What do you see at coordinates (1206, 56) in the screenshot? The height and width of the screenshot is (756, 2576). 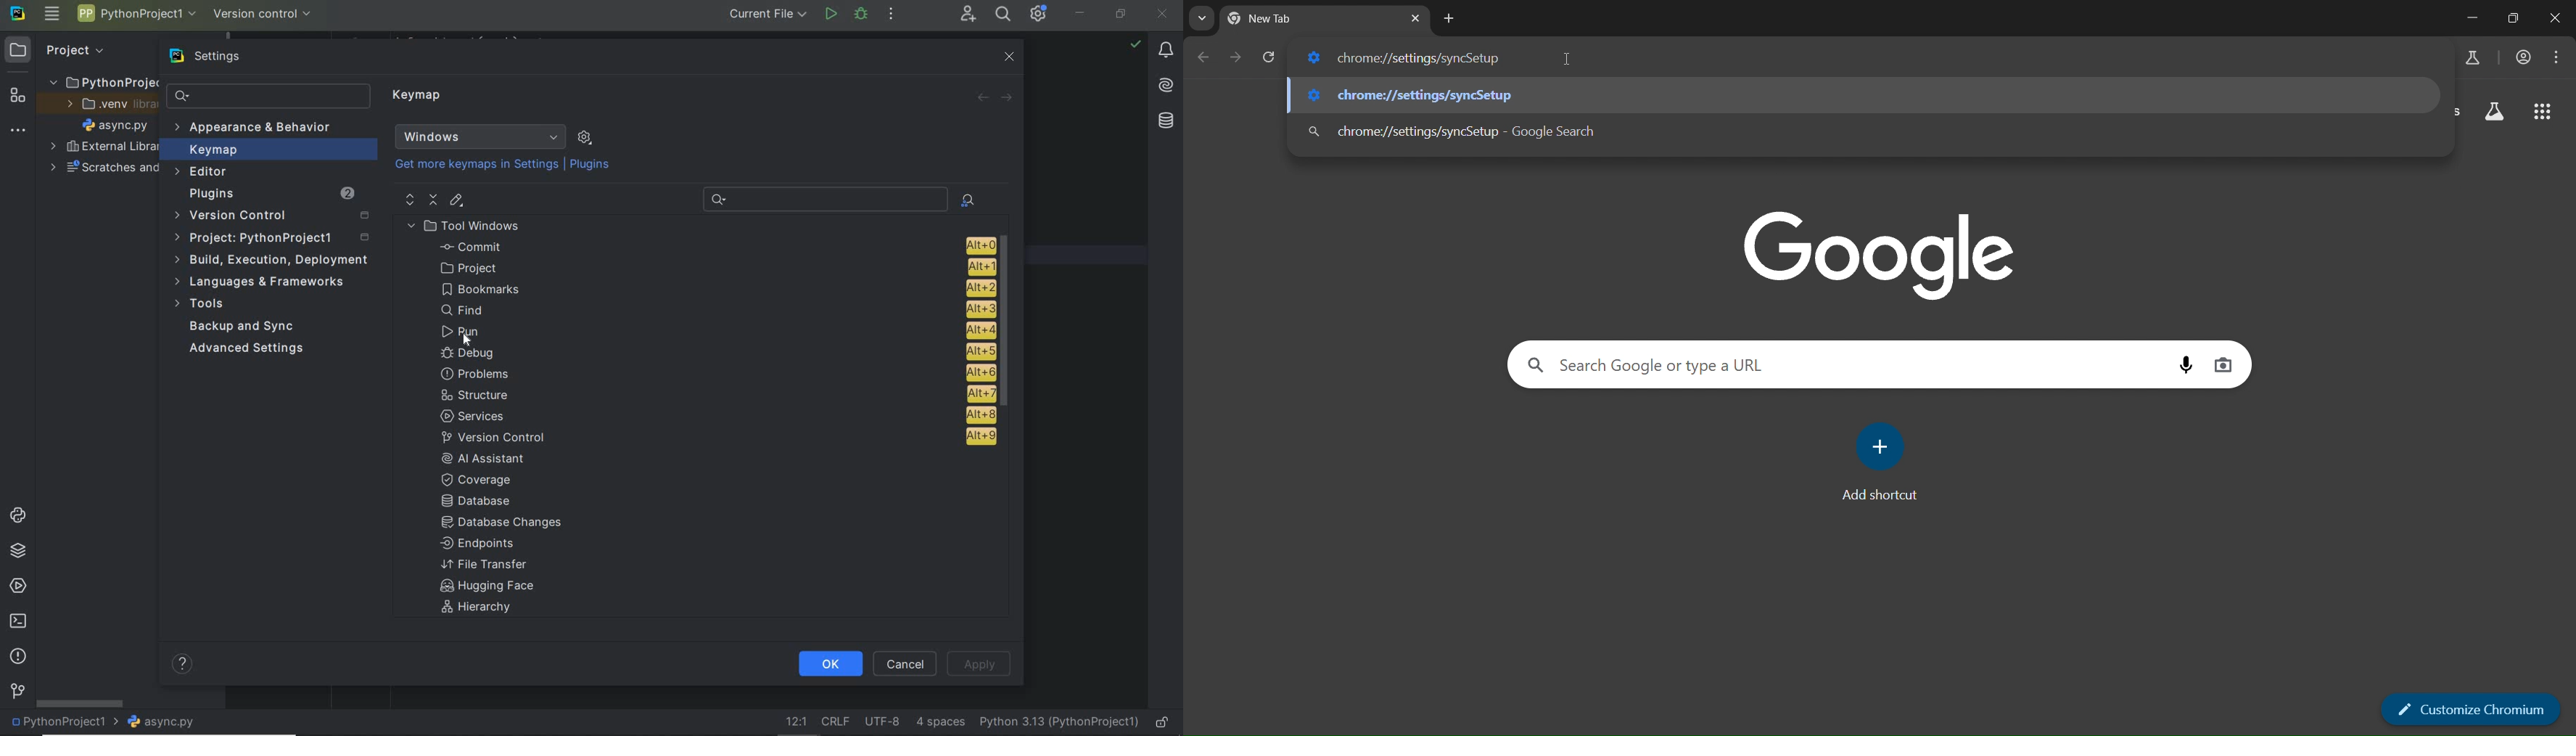 I see `go back one page` at bounding box center [1206, 56].